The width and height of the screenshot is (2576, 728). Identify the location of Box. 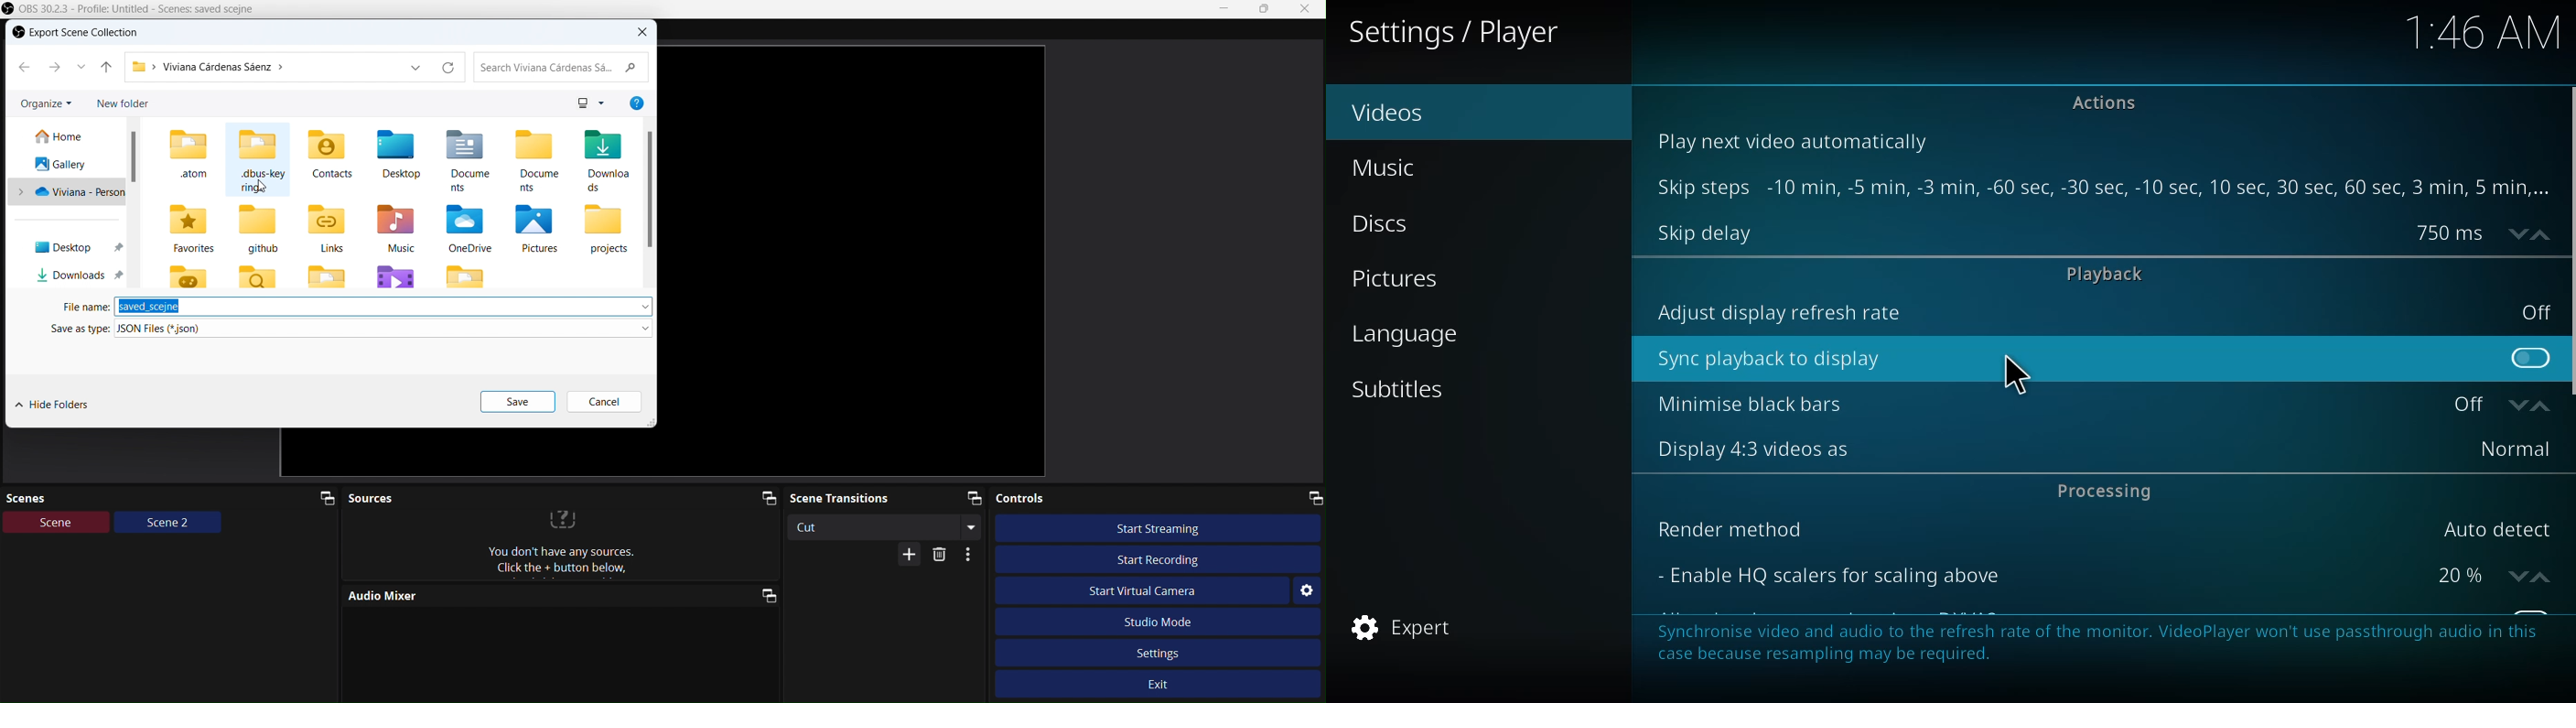
(1268, 11).